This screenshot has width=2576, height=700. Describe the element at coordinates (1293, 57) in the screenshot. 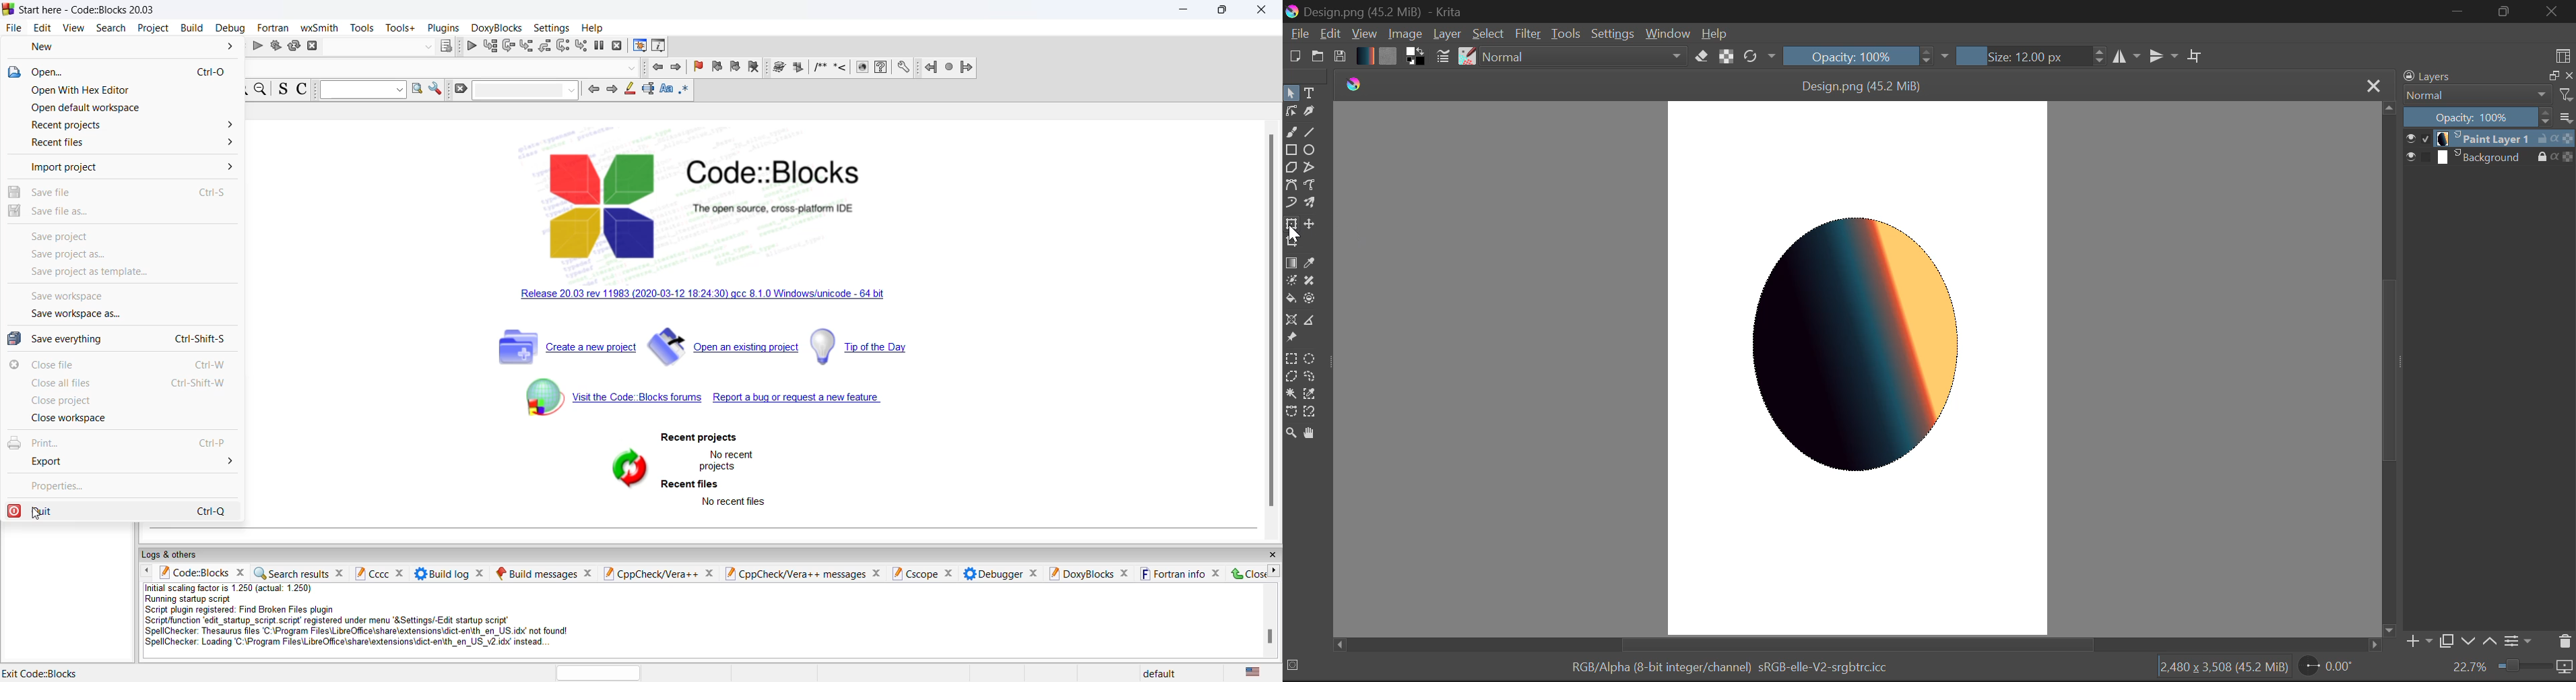

I see `New` at that location.